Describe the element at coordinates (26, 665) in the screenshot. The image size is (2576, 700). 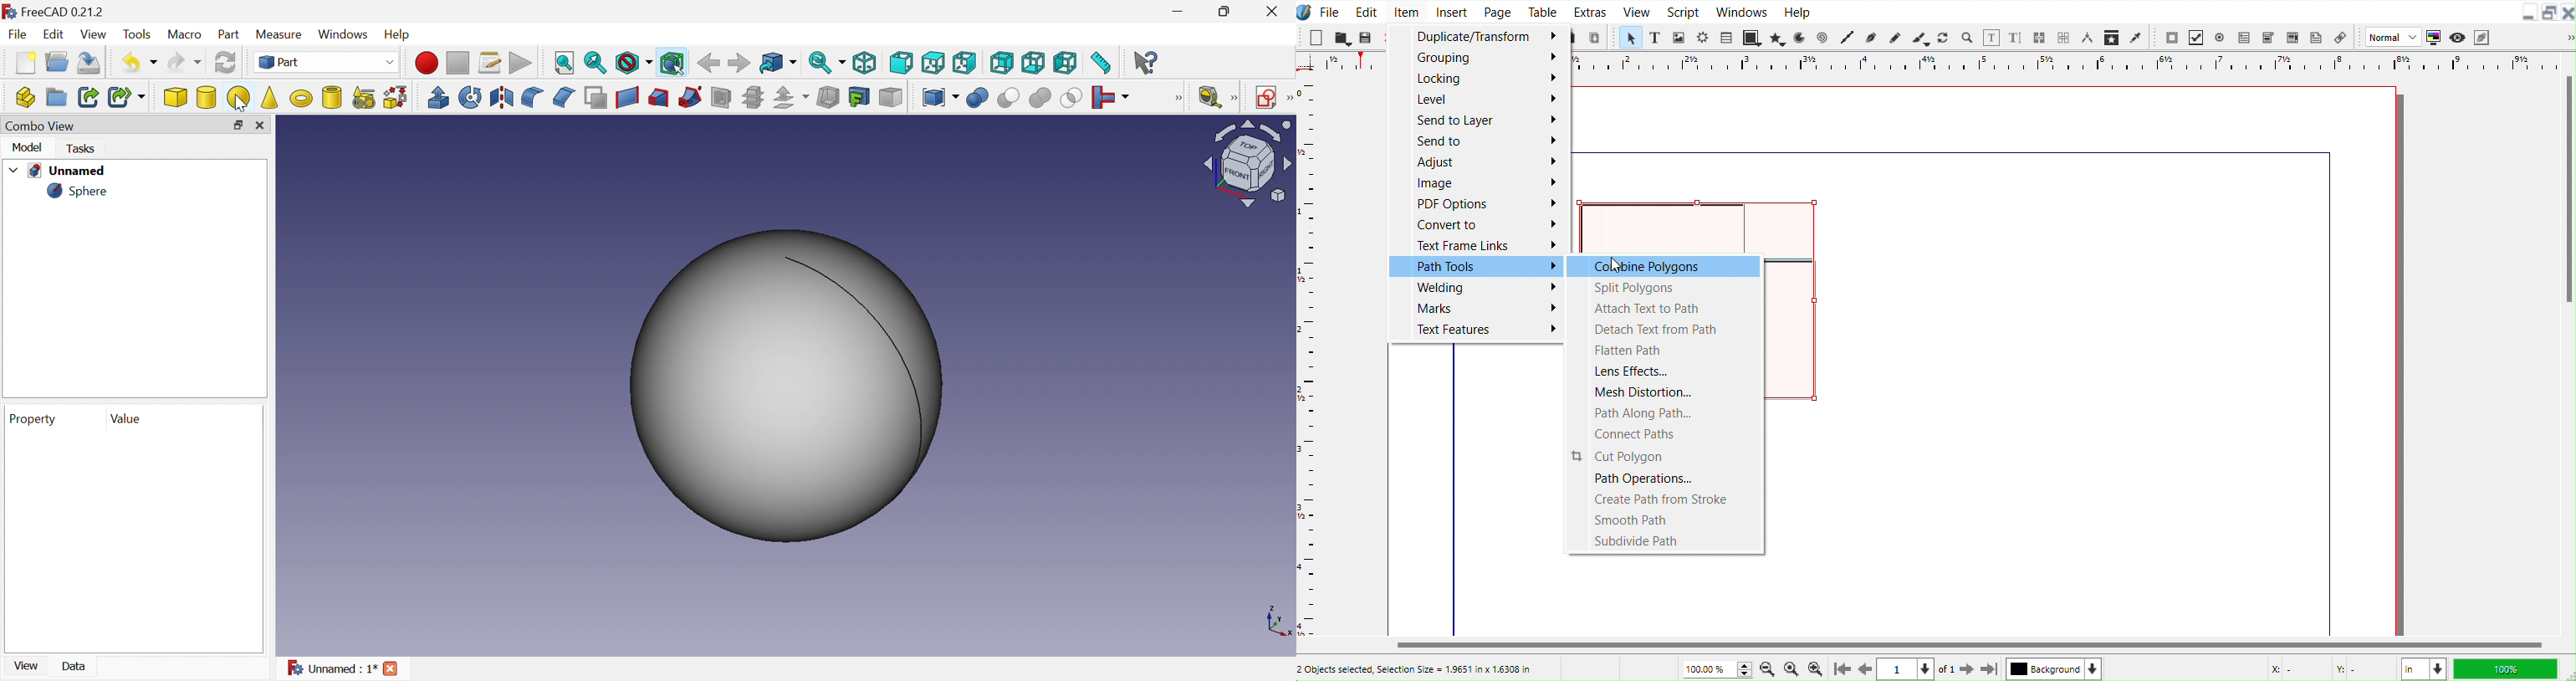
I see `View` at that location.